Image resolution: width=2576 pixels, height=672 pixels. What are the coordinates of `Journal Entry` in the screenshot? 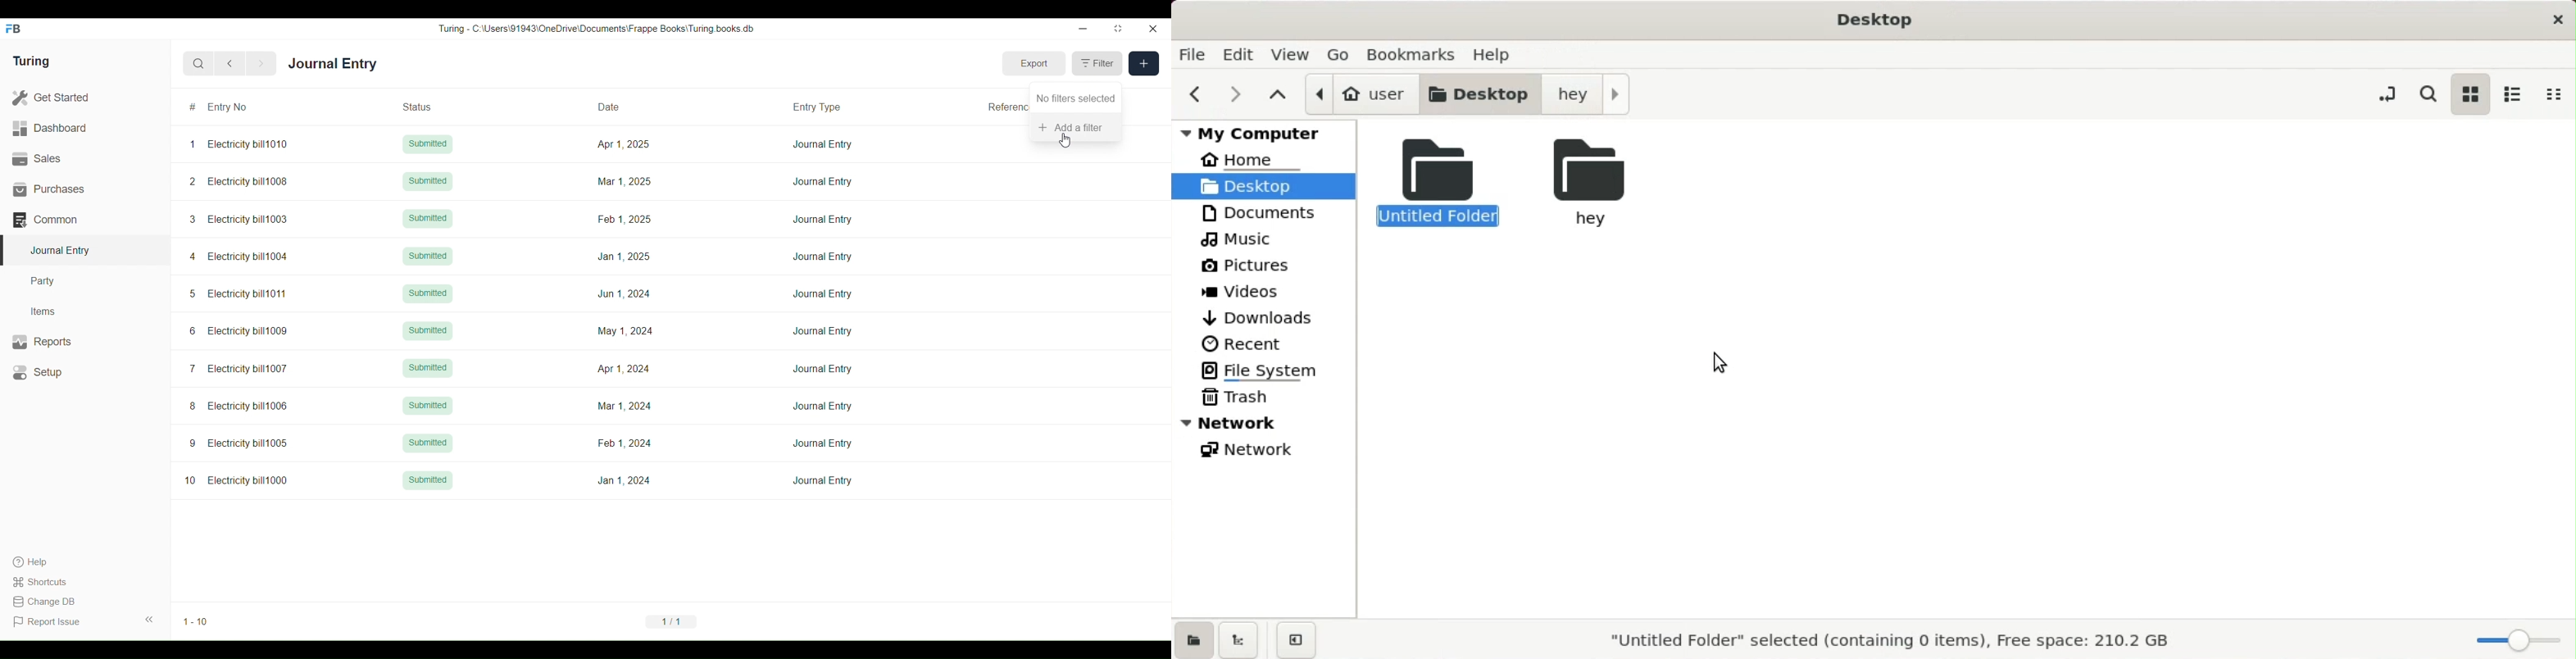 It's located at (822, 182).